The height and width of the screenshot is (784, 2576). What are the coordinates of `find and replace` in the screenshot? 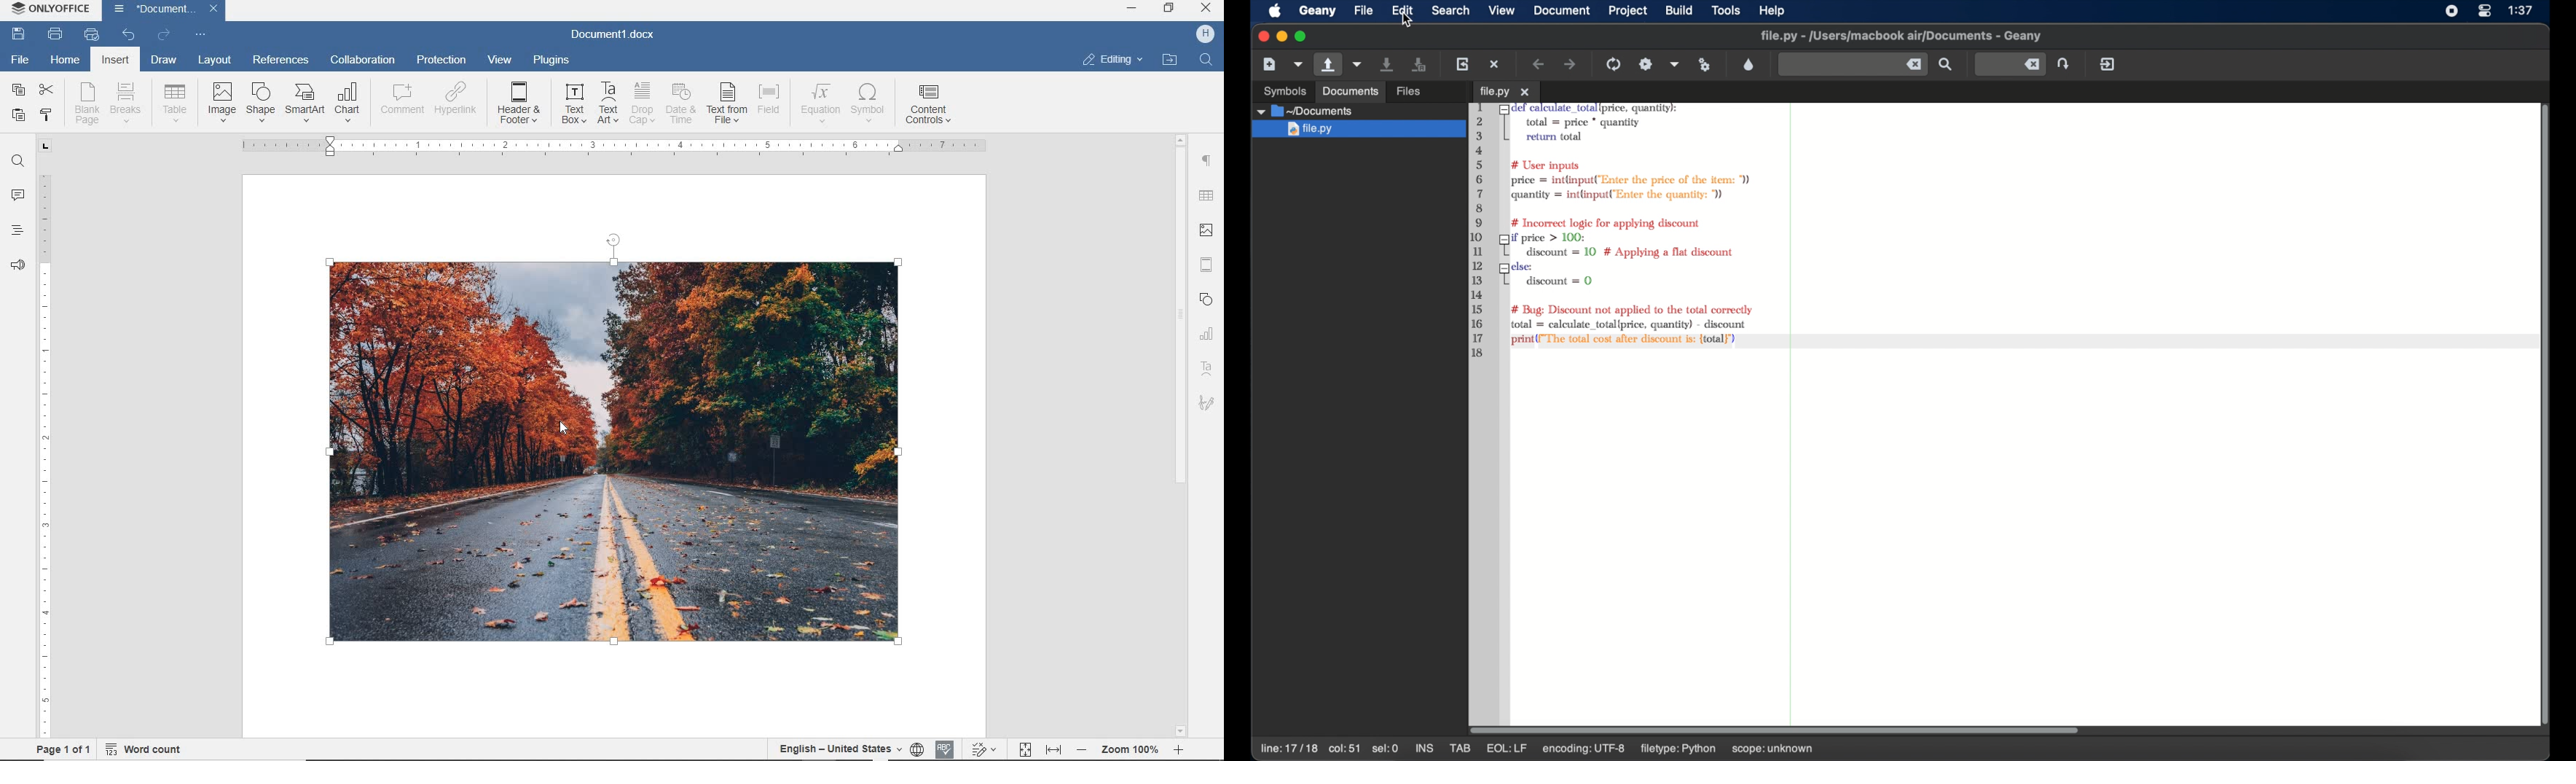 It's located at (20, 161).